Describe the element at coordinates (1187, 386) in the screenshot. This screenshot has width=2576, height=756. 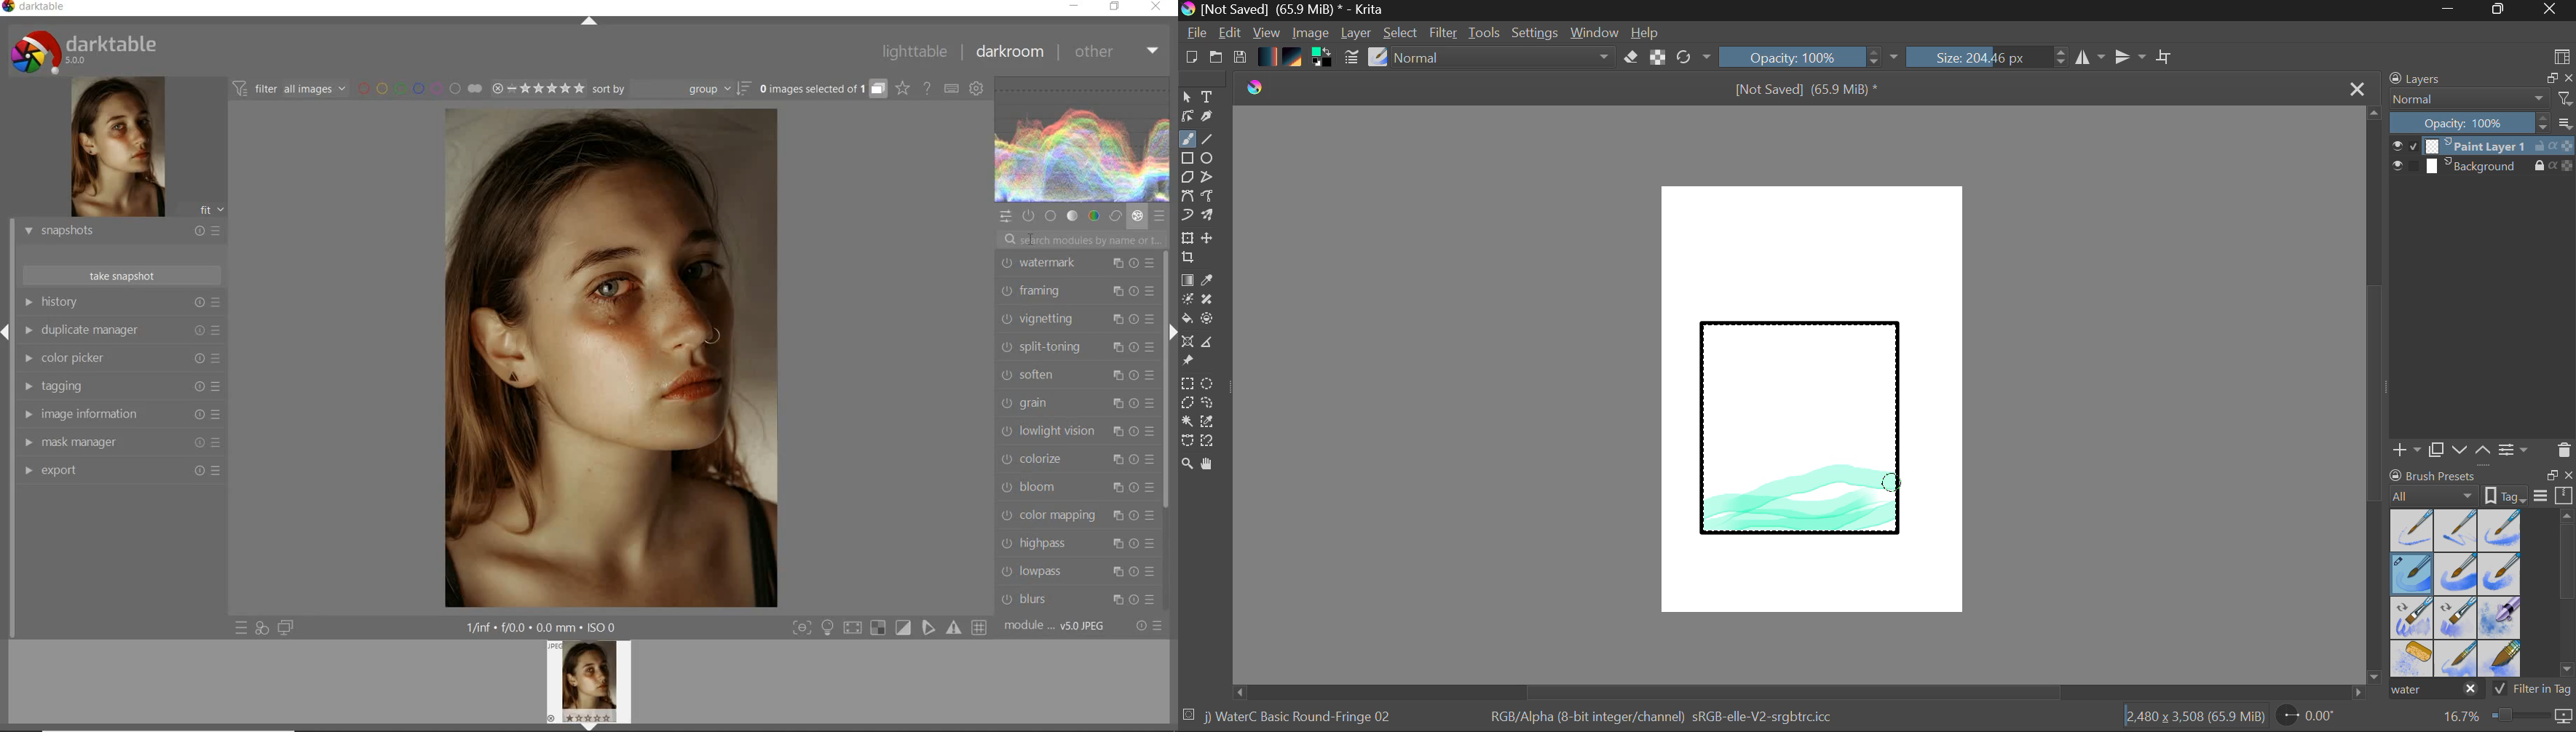
I see `Rectangle Selection Tool` at that location.